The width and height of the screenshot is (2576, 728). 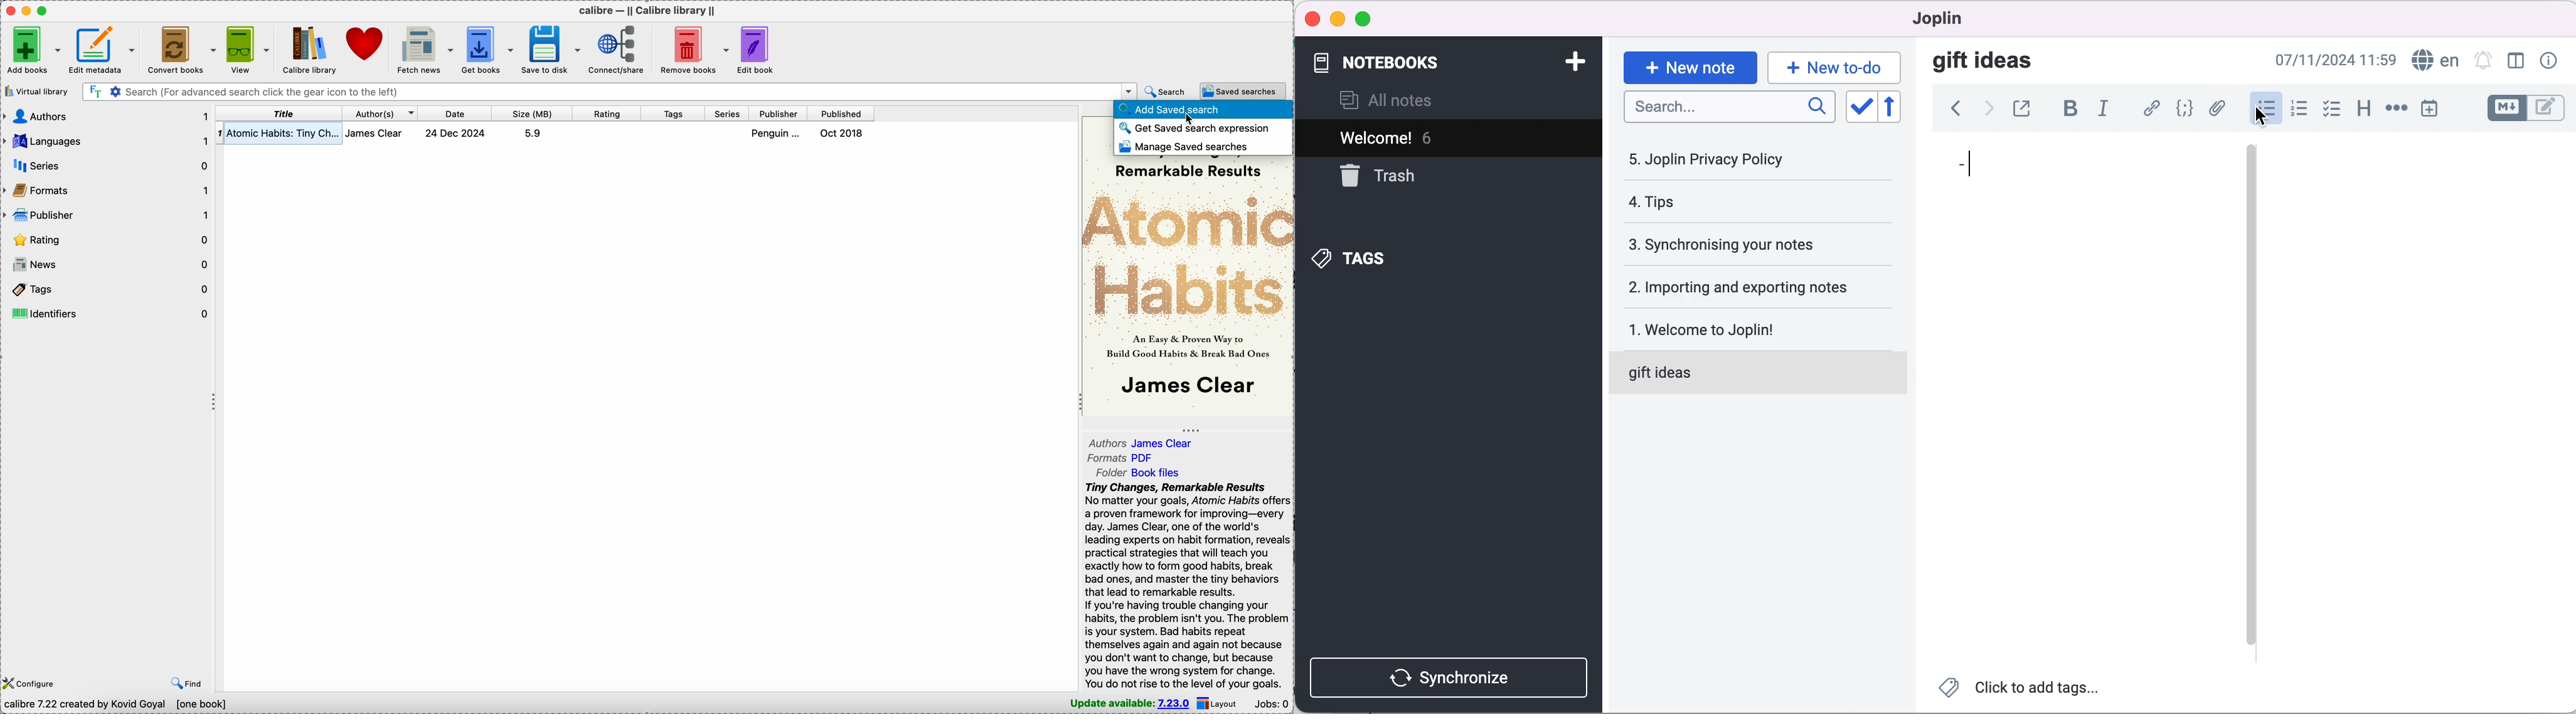 I want to click on published, so click(x=841, y=114).